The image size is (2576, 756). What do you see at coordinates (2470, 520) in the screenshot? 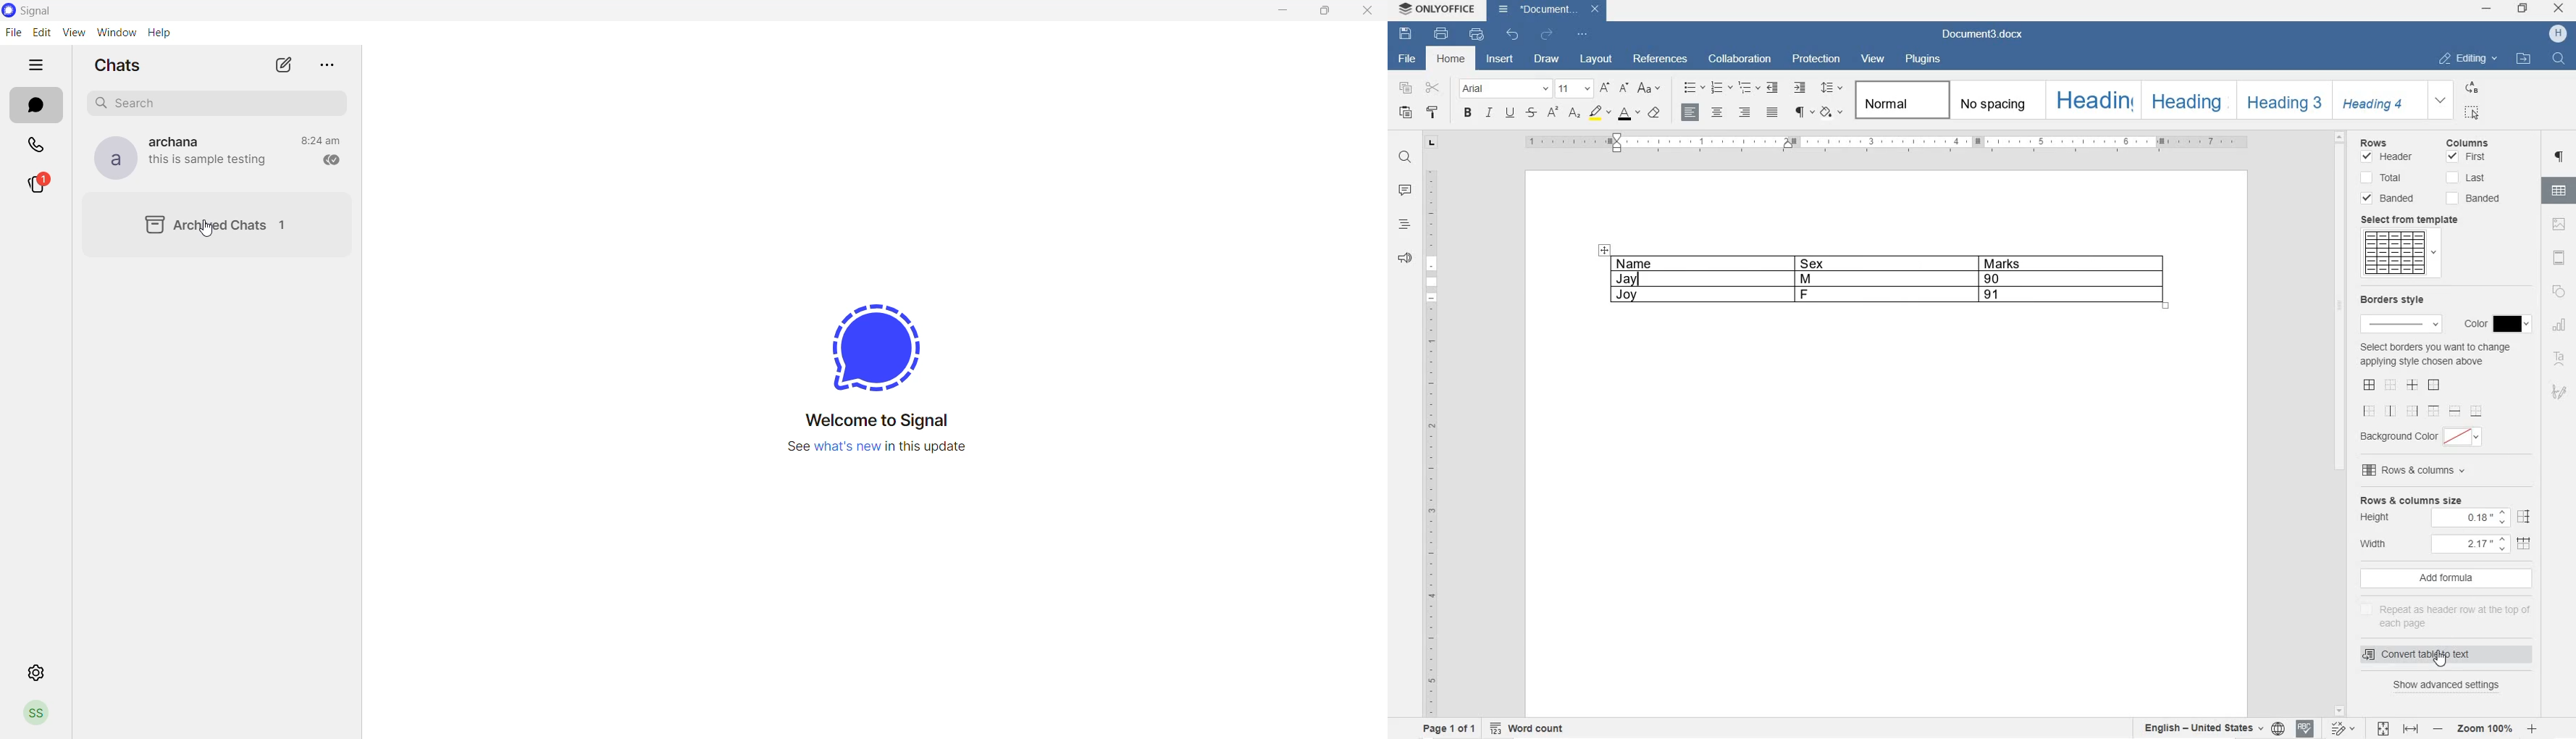
I see `0.18` at bounding box center [2470, 520].